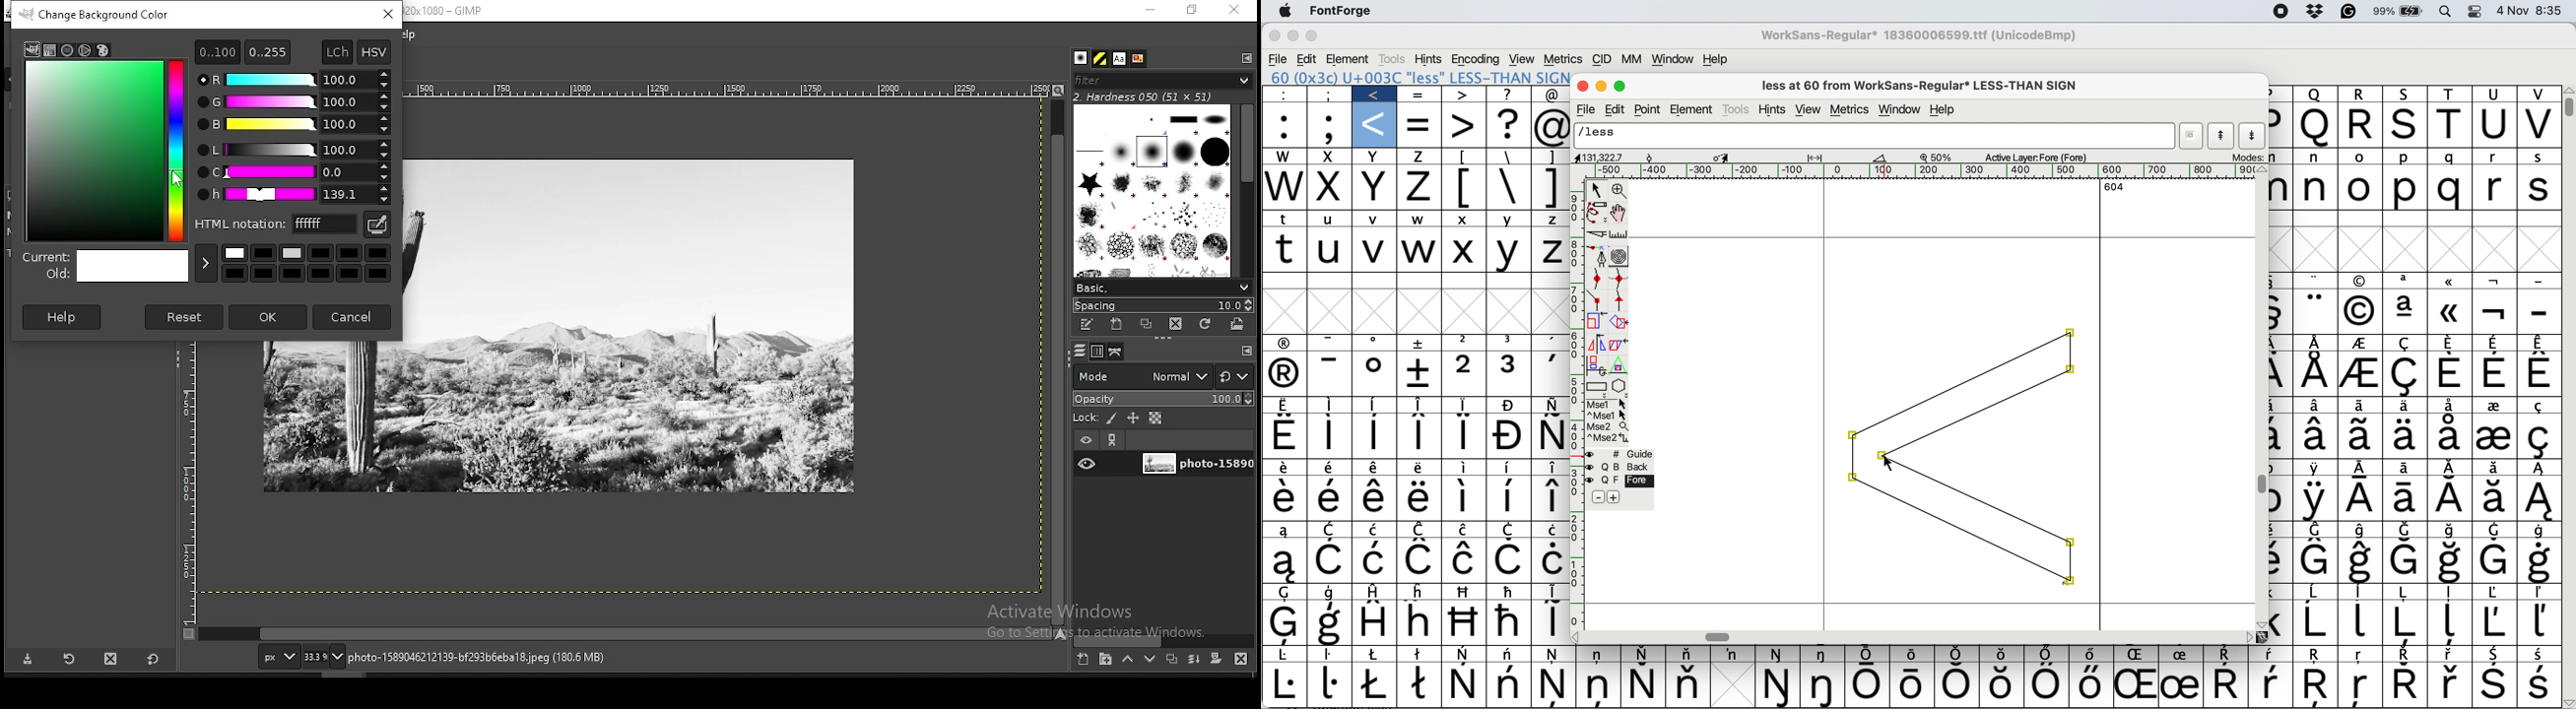  I want to click on layer, so click(1195, 465).